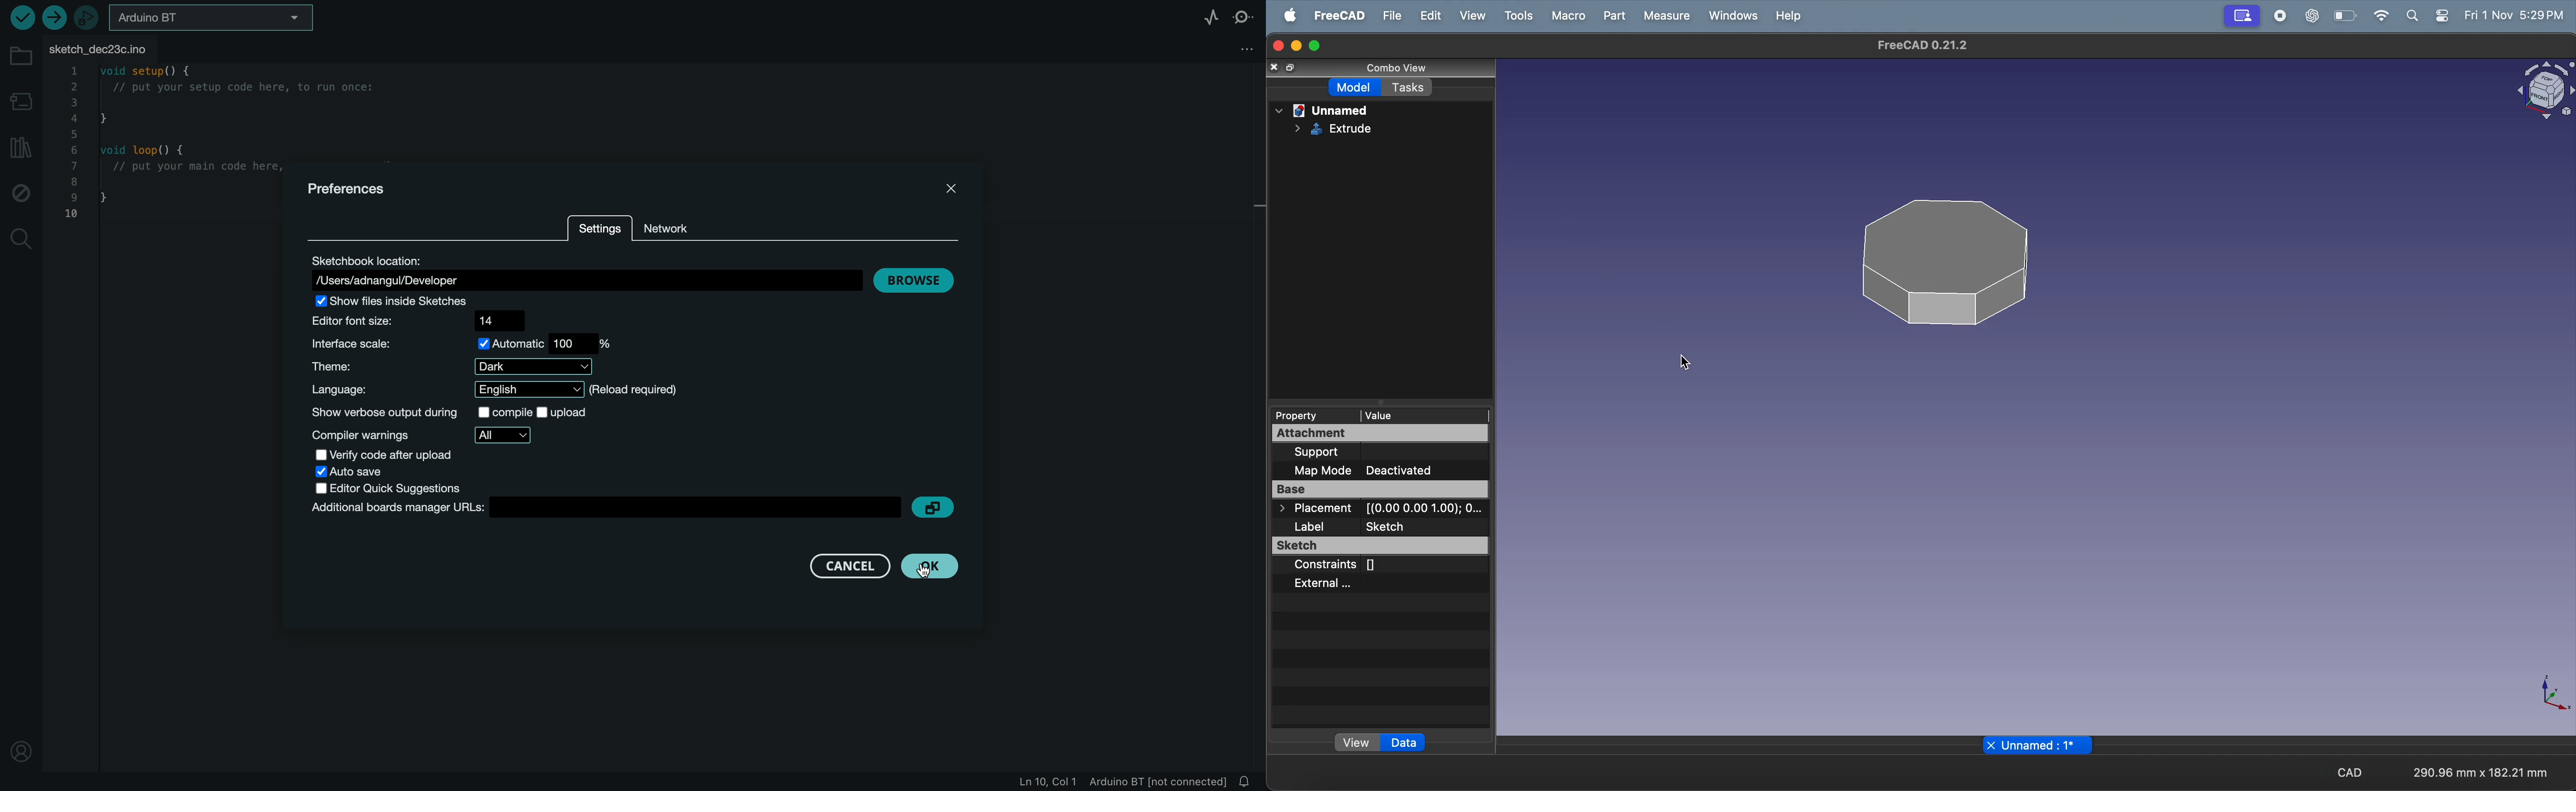  Describe the element at coordinates (1730, 14) in the screenshot. I see `windows` at that location.